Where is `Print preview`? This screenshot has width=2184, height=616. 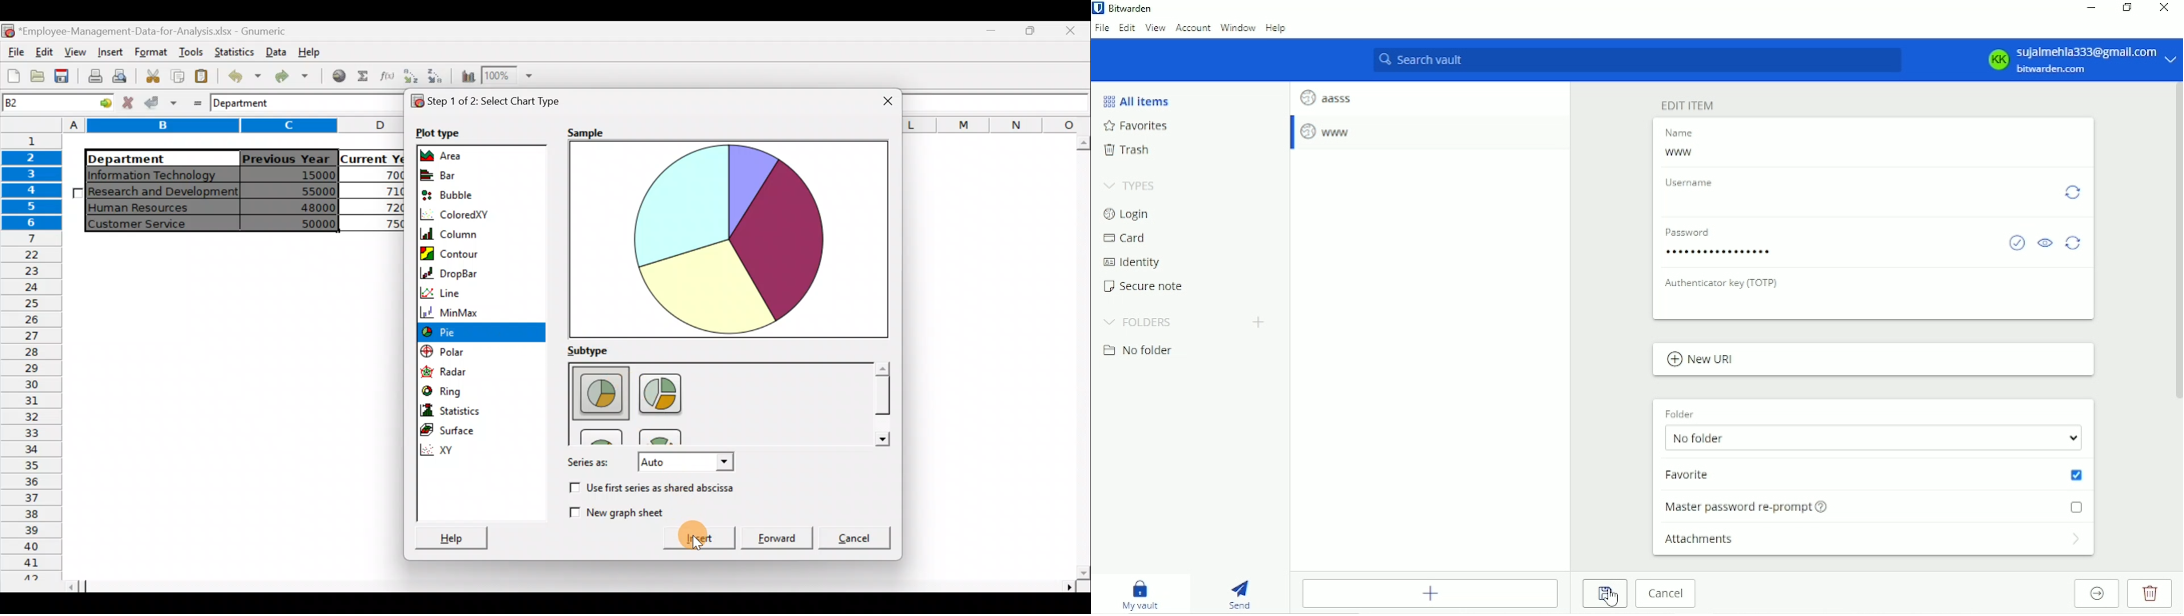 Print preview is located at coordinates (122, 76).